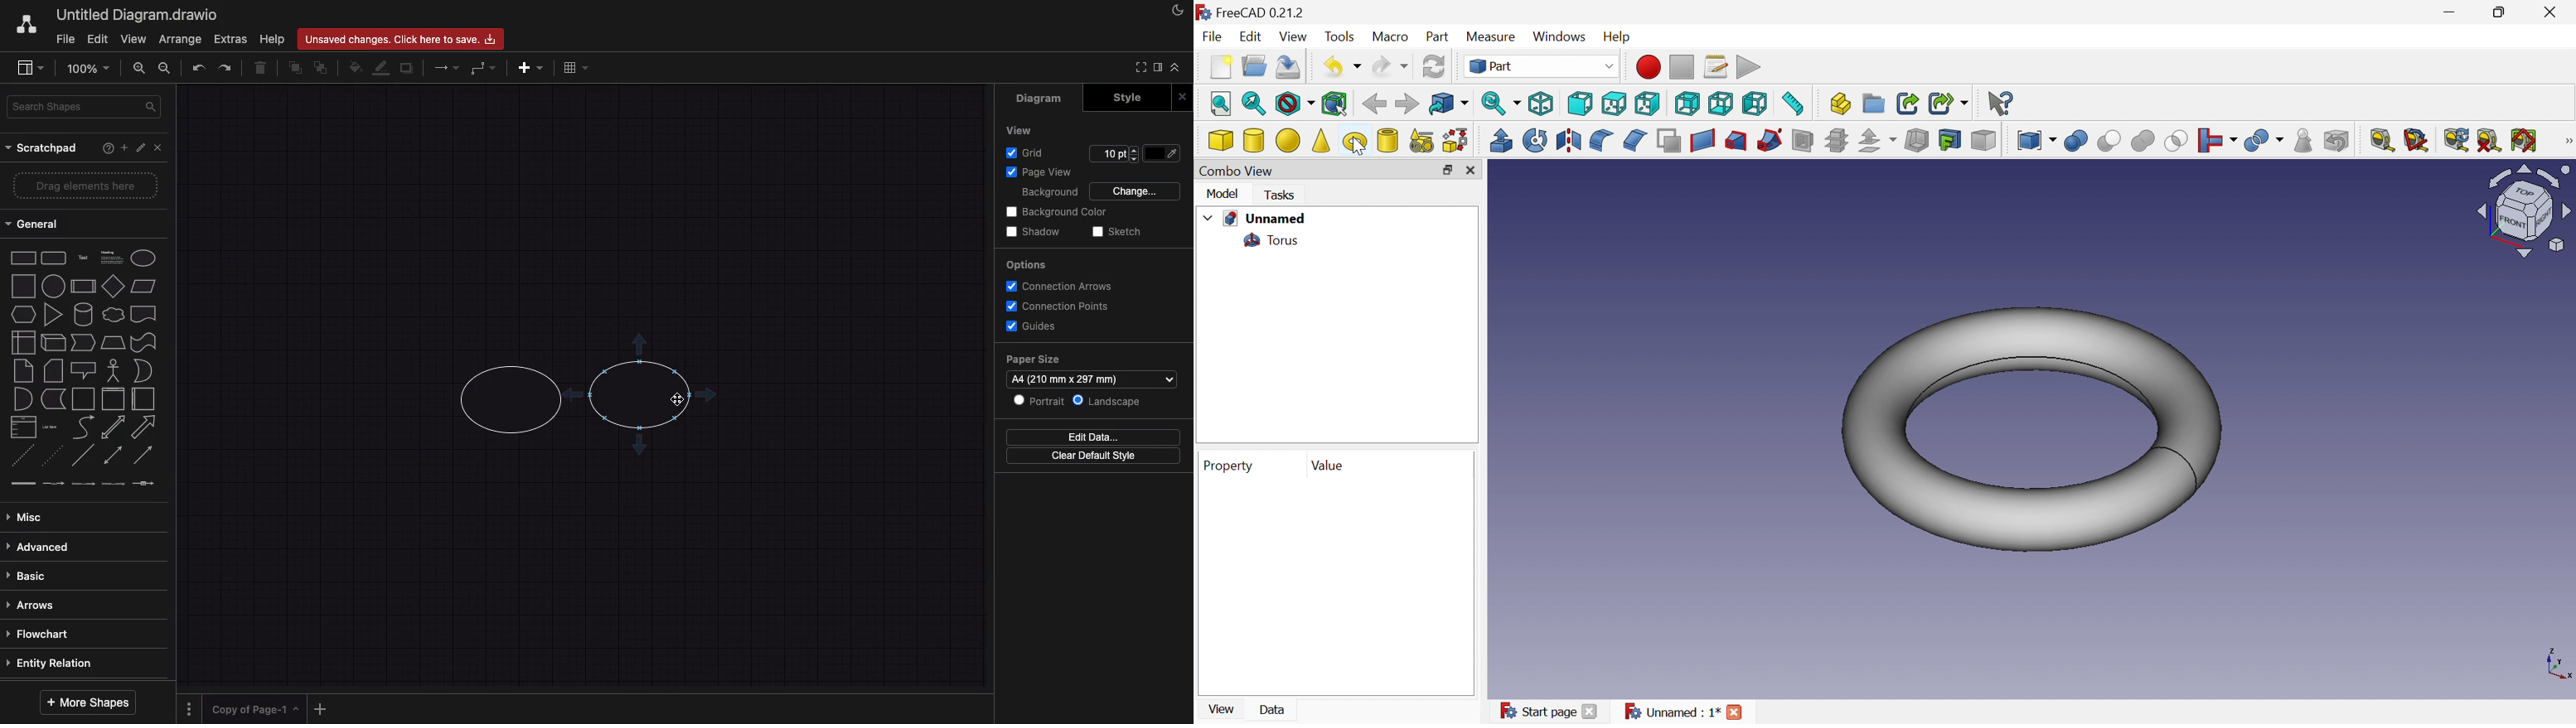  I want to click on File, so click(1212, 37).